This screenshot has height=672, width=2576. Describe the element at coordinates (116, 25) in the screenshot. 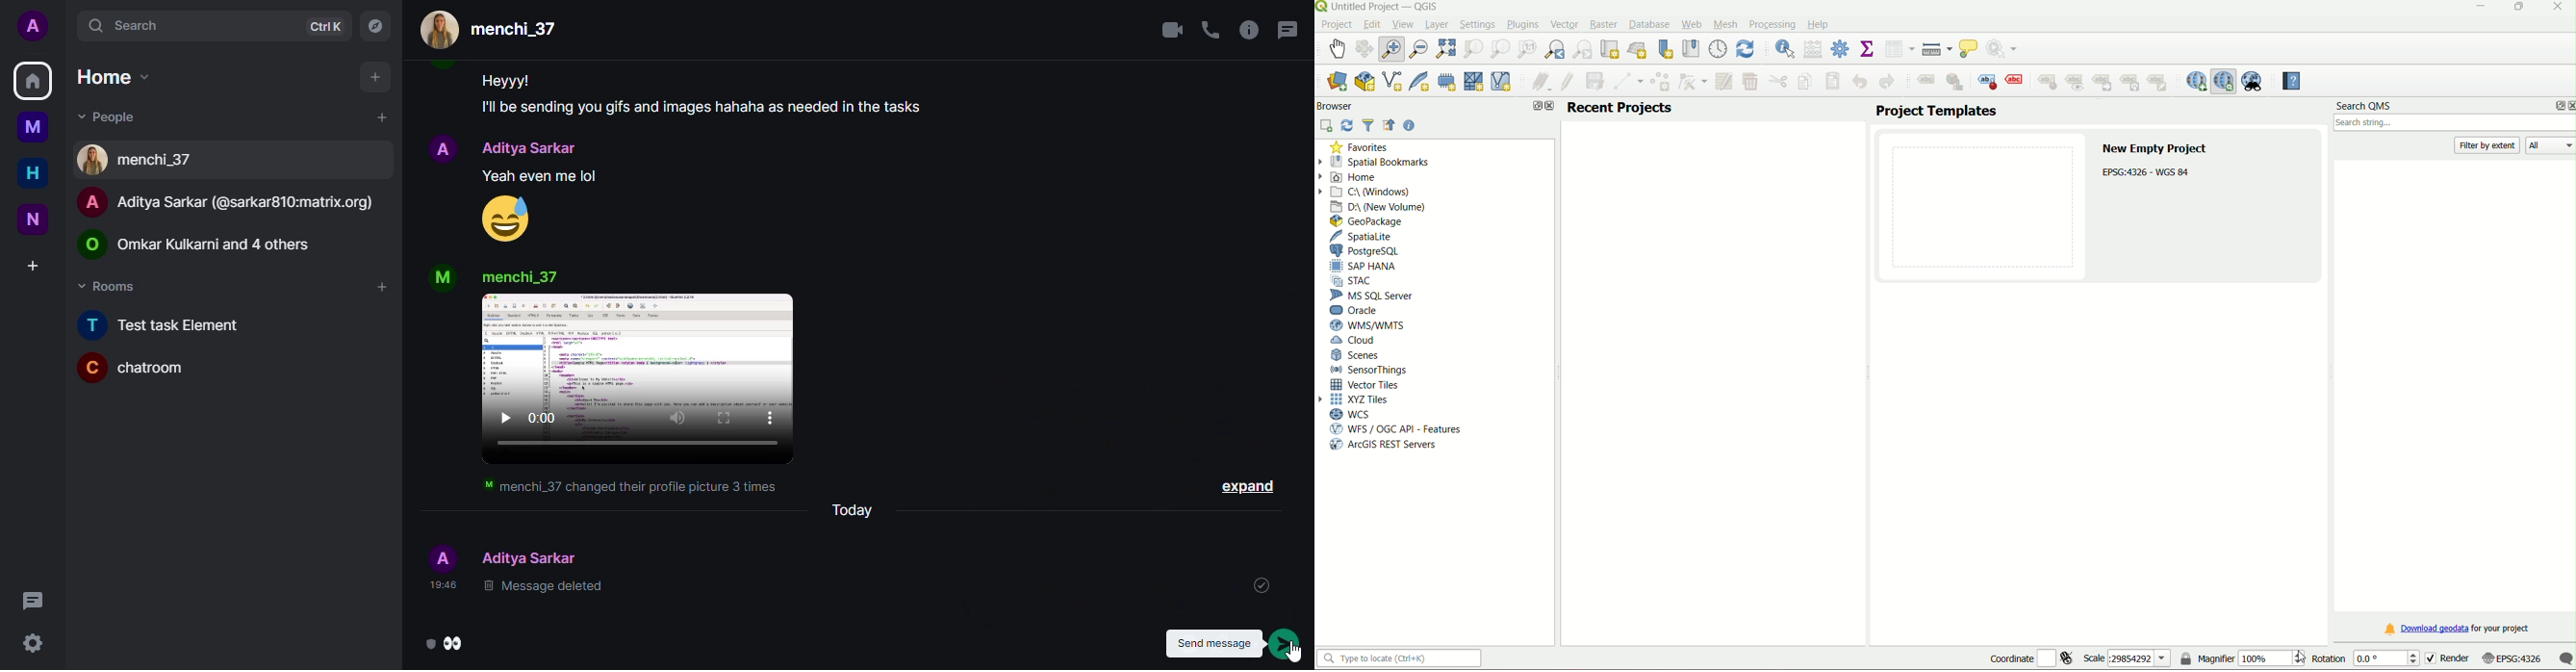

I see `search` at that location.